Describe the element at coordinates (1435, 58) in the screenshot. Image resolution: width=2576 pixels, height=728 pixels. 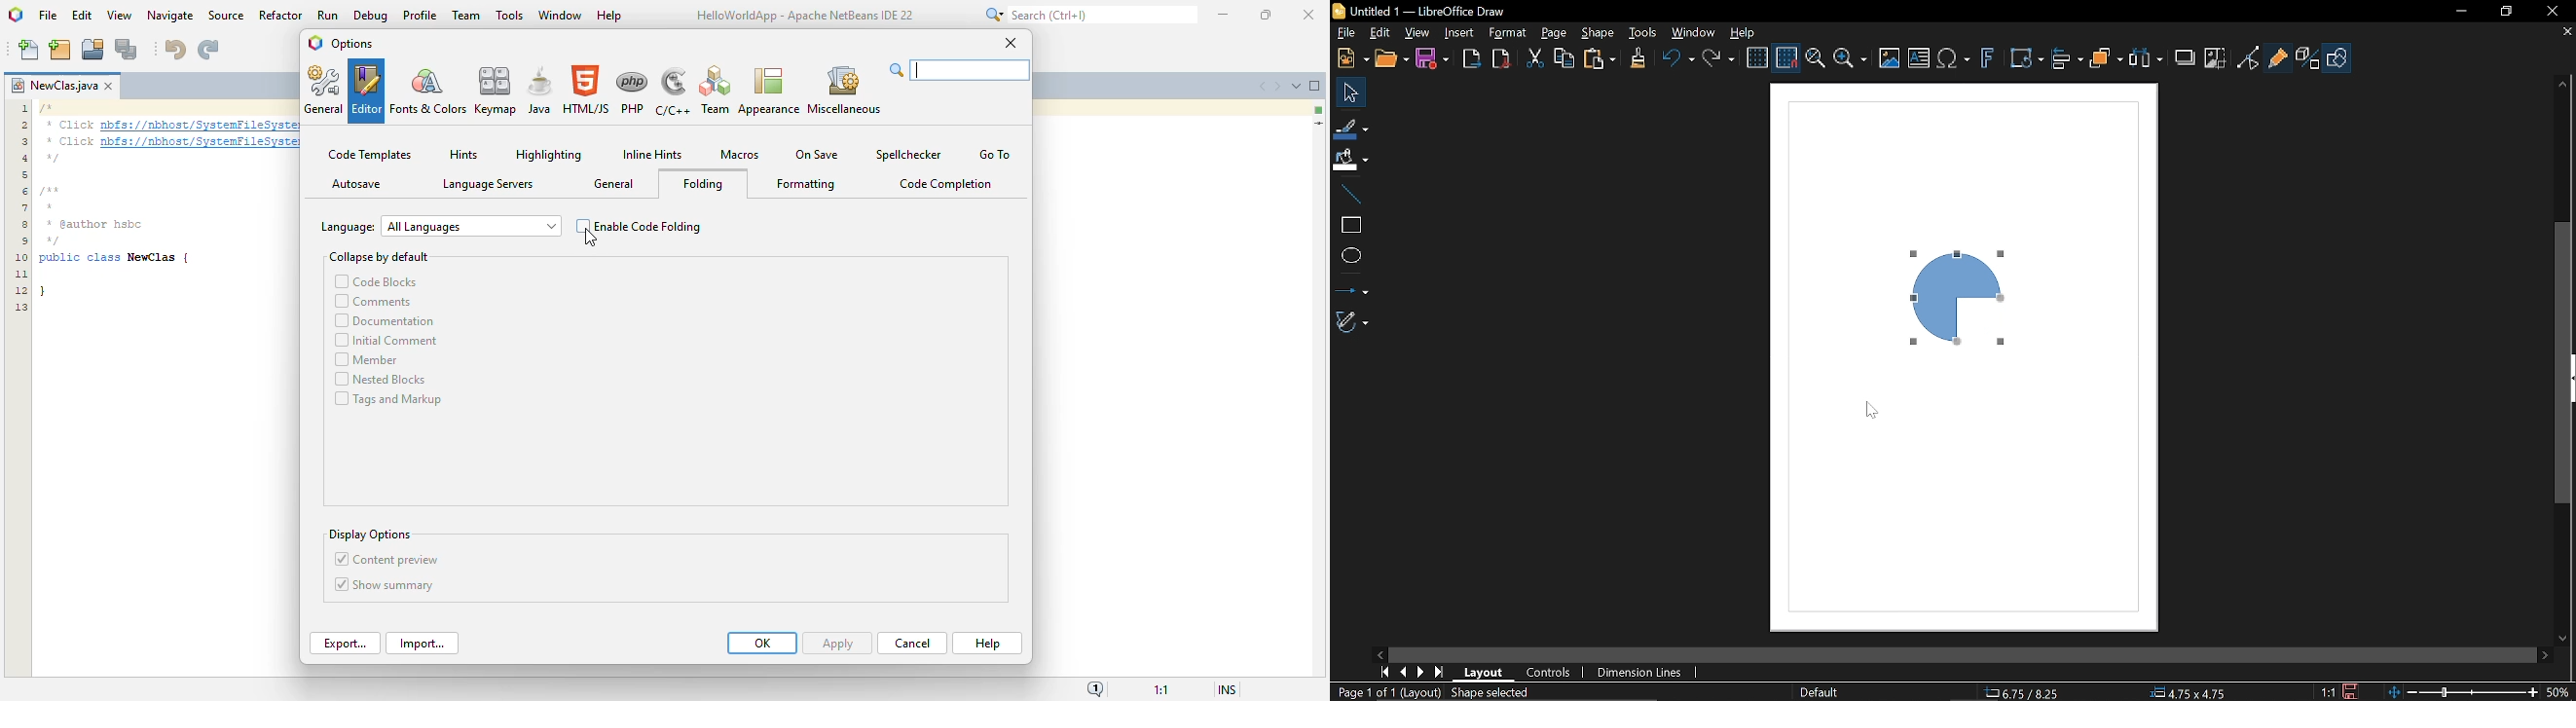
I see `Save` at that location.